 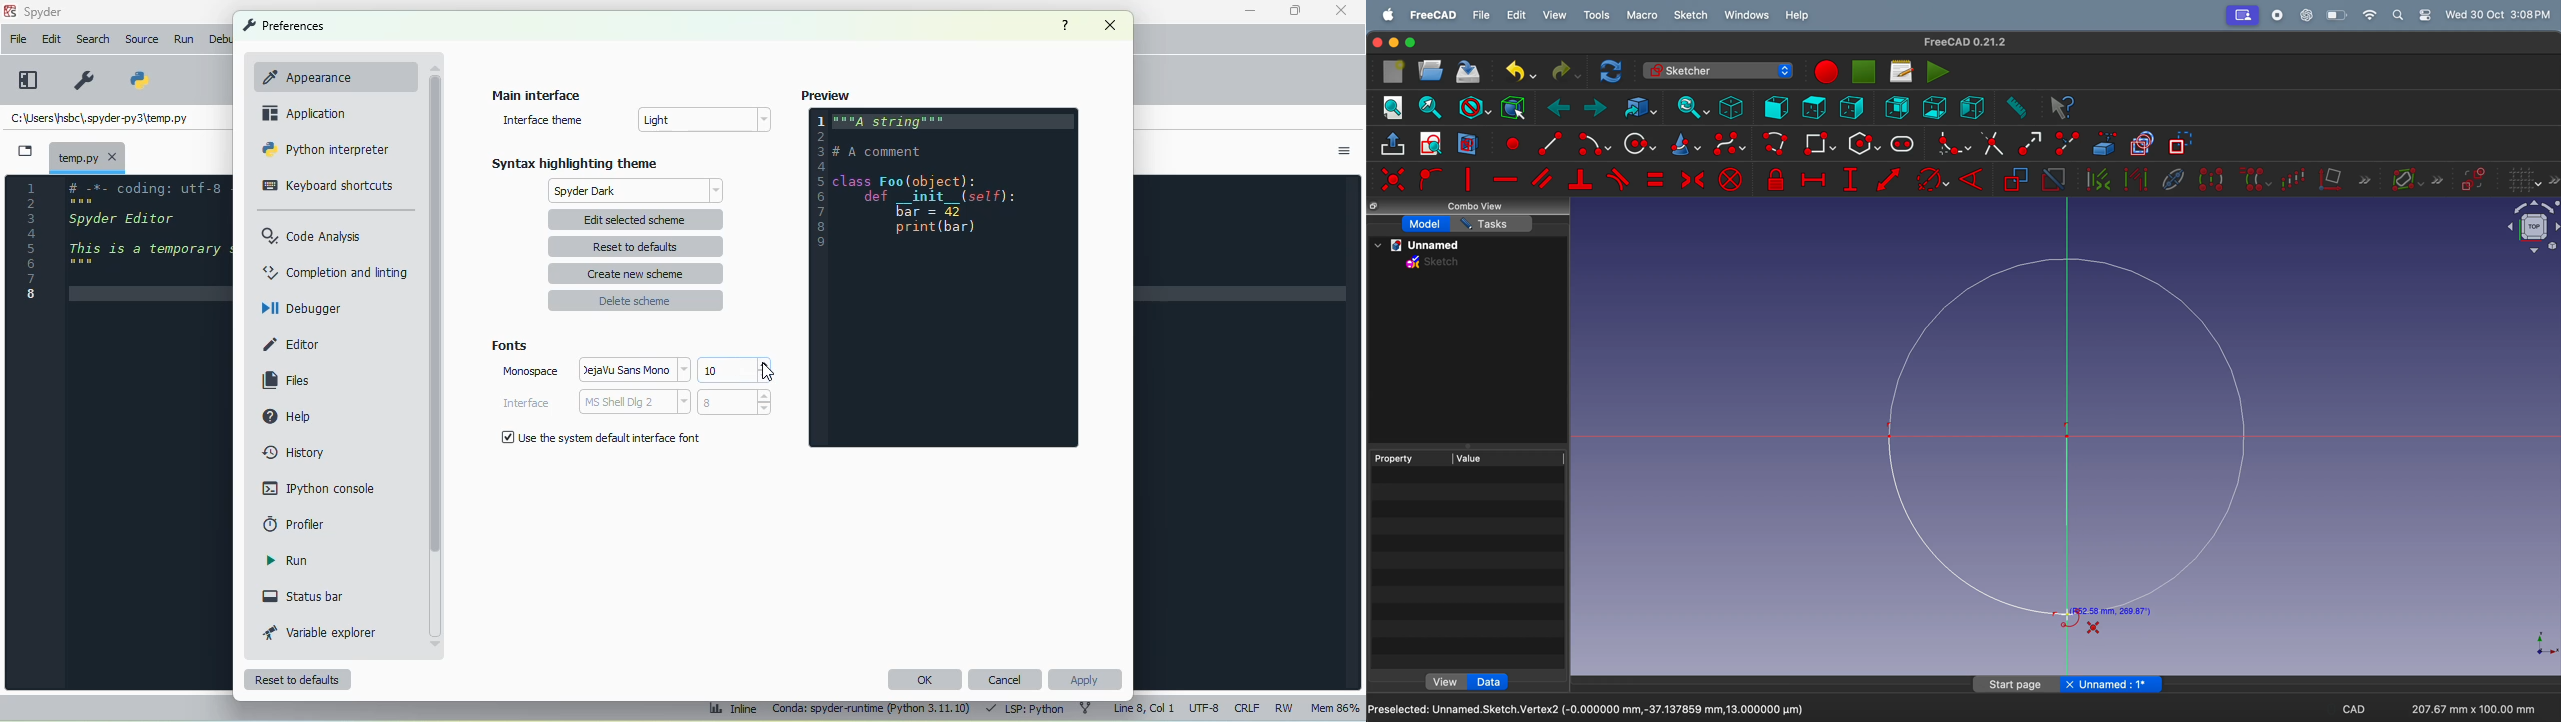 What do you see at coordinates (1006, 679) in the screenshot?
I see `cancel` at bounding box center [1006, 679].